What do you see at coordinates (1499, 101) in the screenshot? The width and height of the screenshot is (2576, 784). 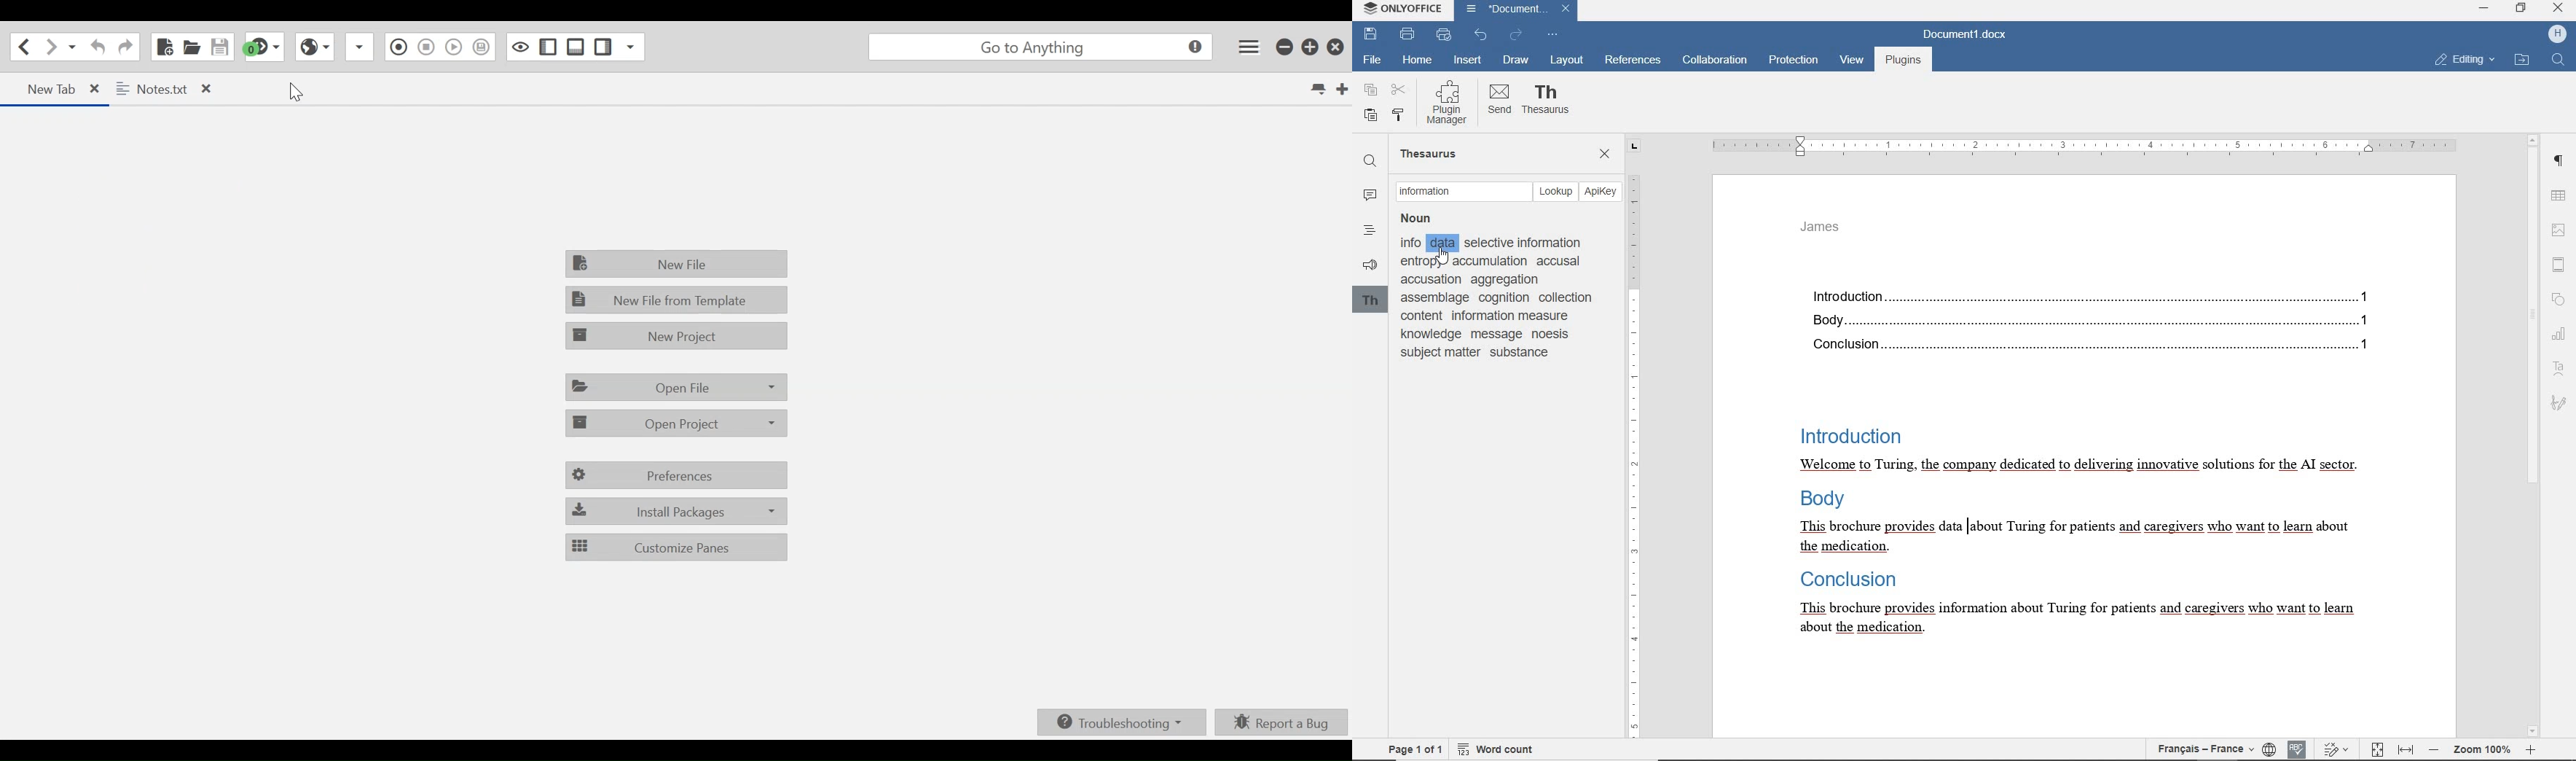 I see `SEND` at bounding box center [1499, 101].